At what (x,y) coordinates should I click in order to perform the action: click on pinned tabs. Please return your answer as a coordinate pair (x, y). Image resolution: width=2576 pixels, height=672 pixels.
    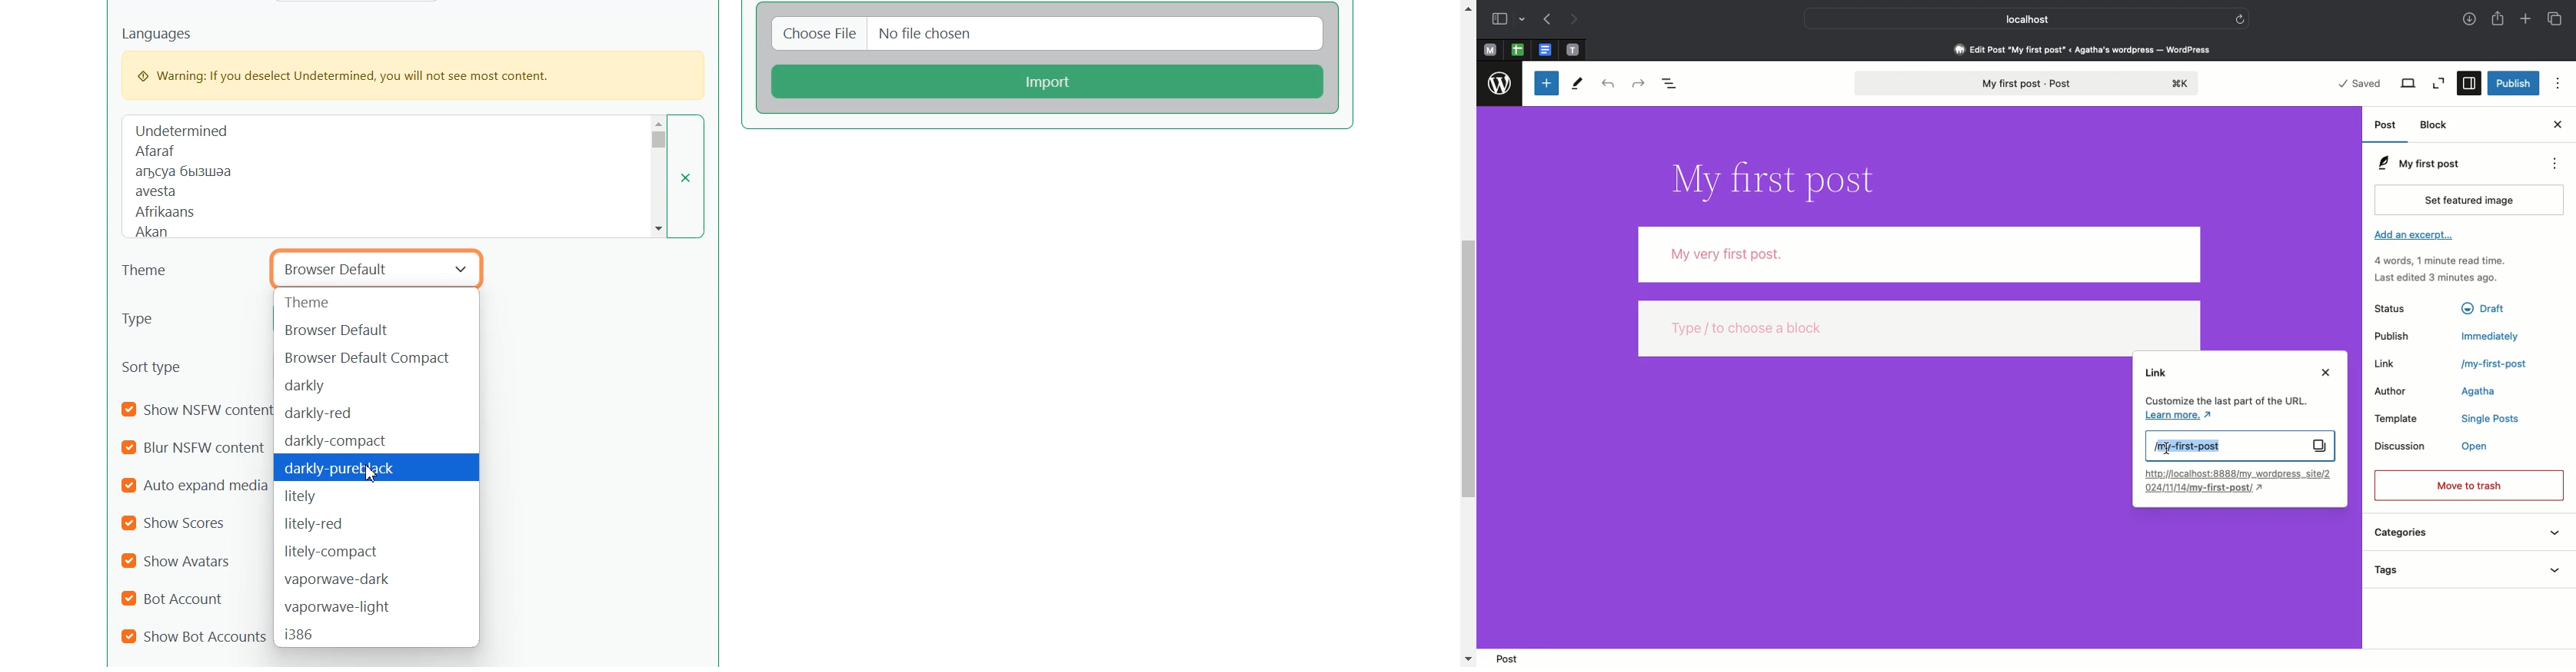
    Looking at the image, I should click on (1545, 50).